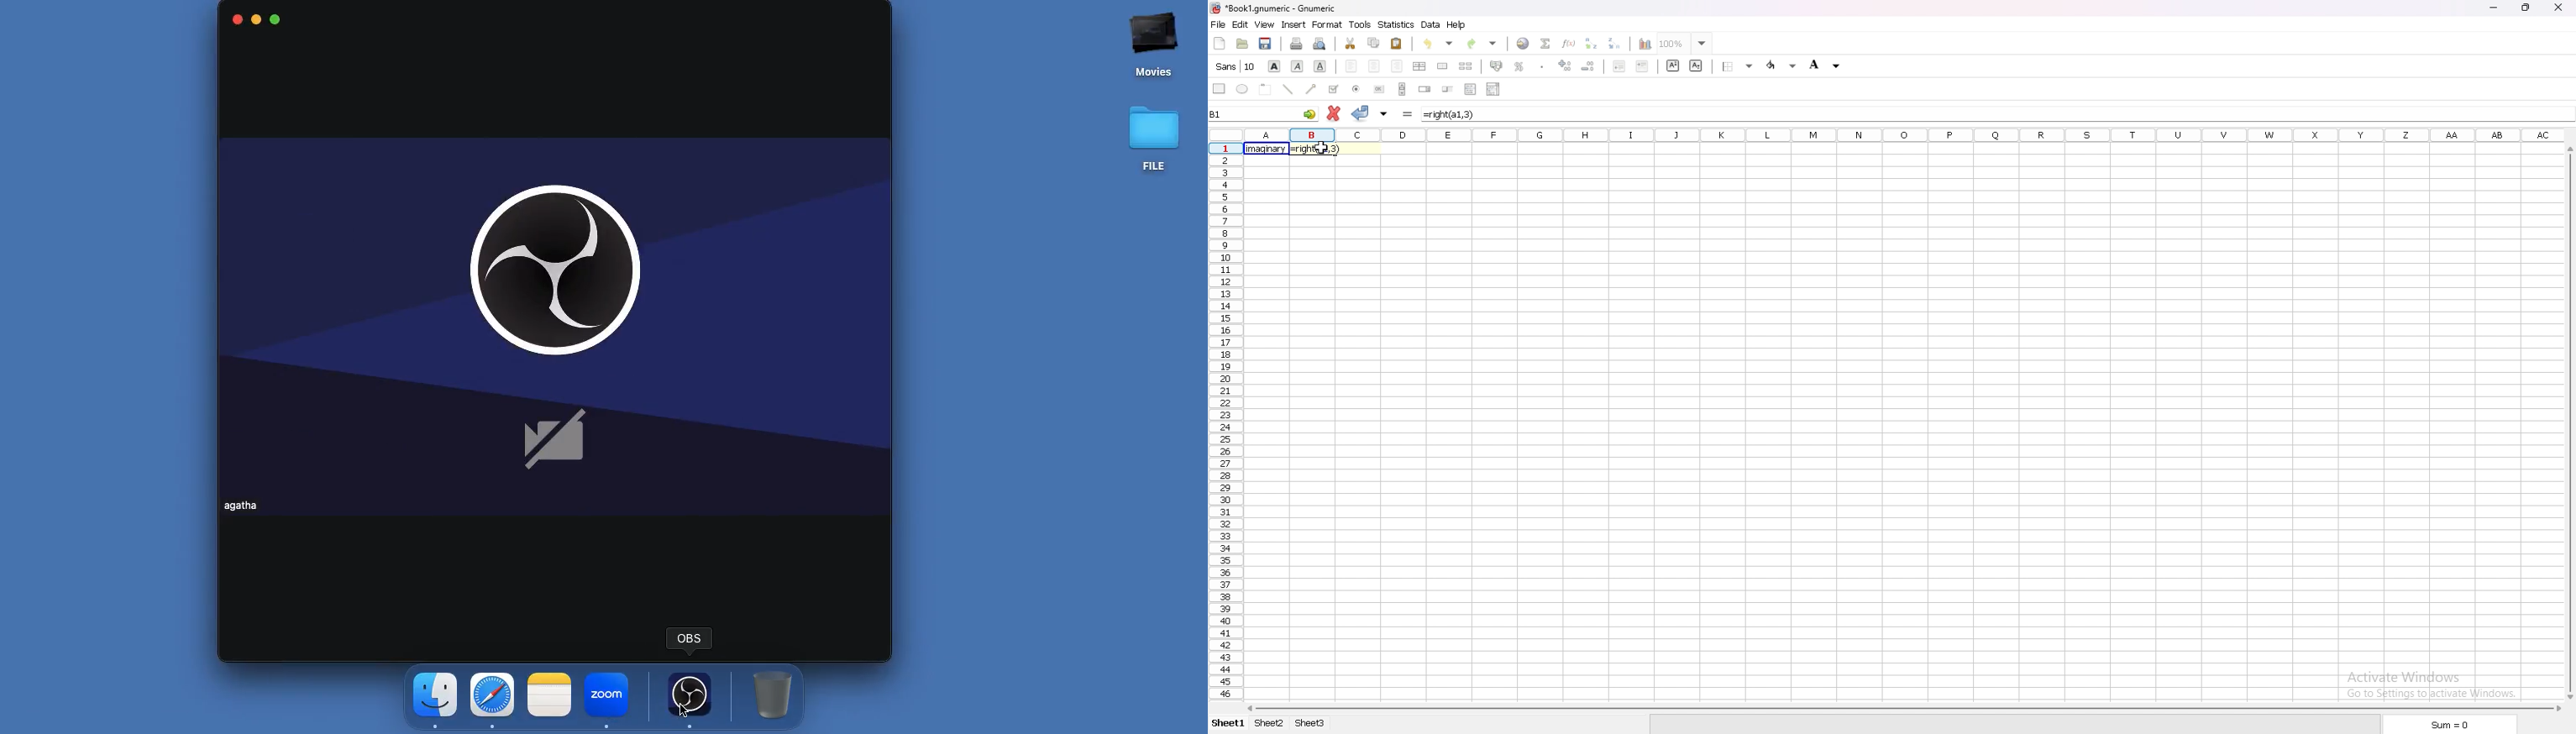 Image resolution: width=2576 pixels, height=756 pixels. Describe the element at coordinates (1424, 89) in the screenshot. I see `spin button` at that location.